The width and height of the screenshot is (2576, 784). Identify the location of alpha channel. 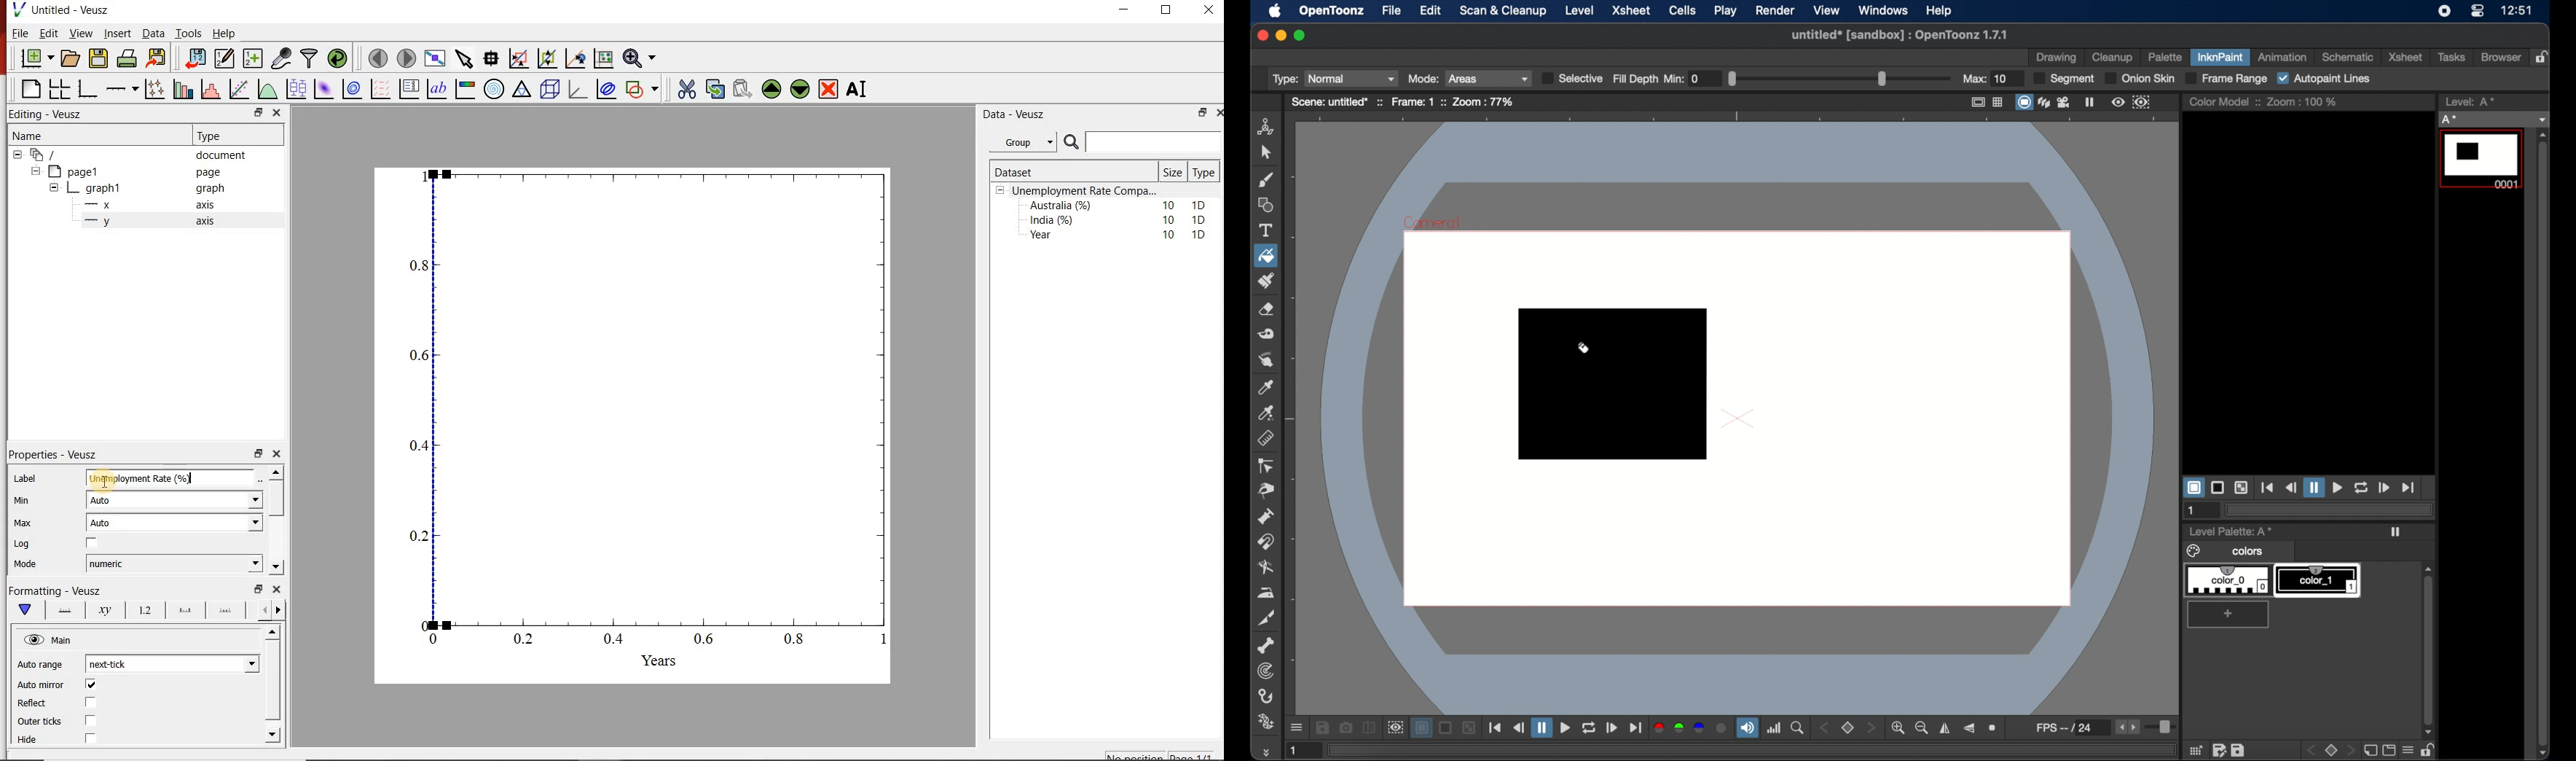
(1722, 728).